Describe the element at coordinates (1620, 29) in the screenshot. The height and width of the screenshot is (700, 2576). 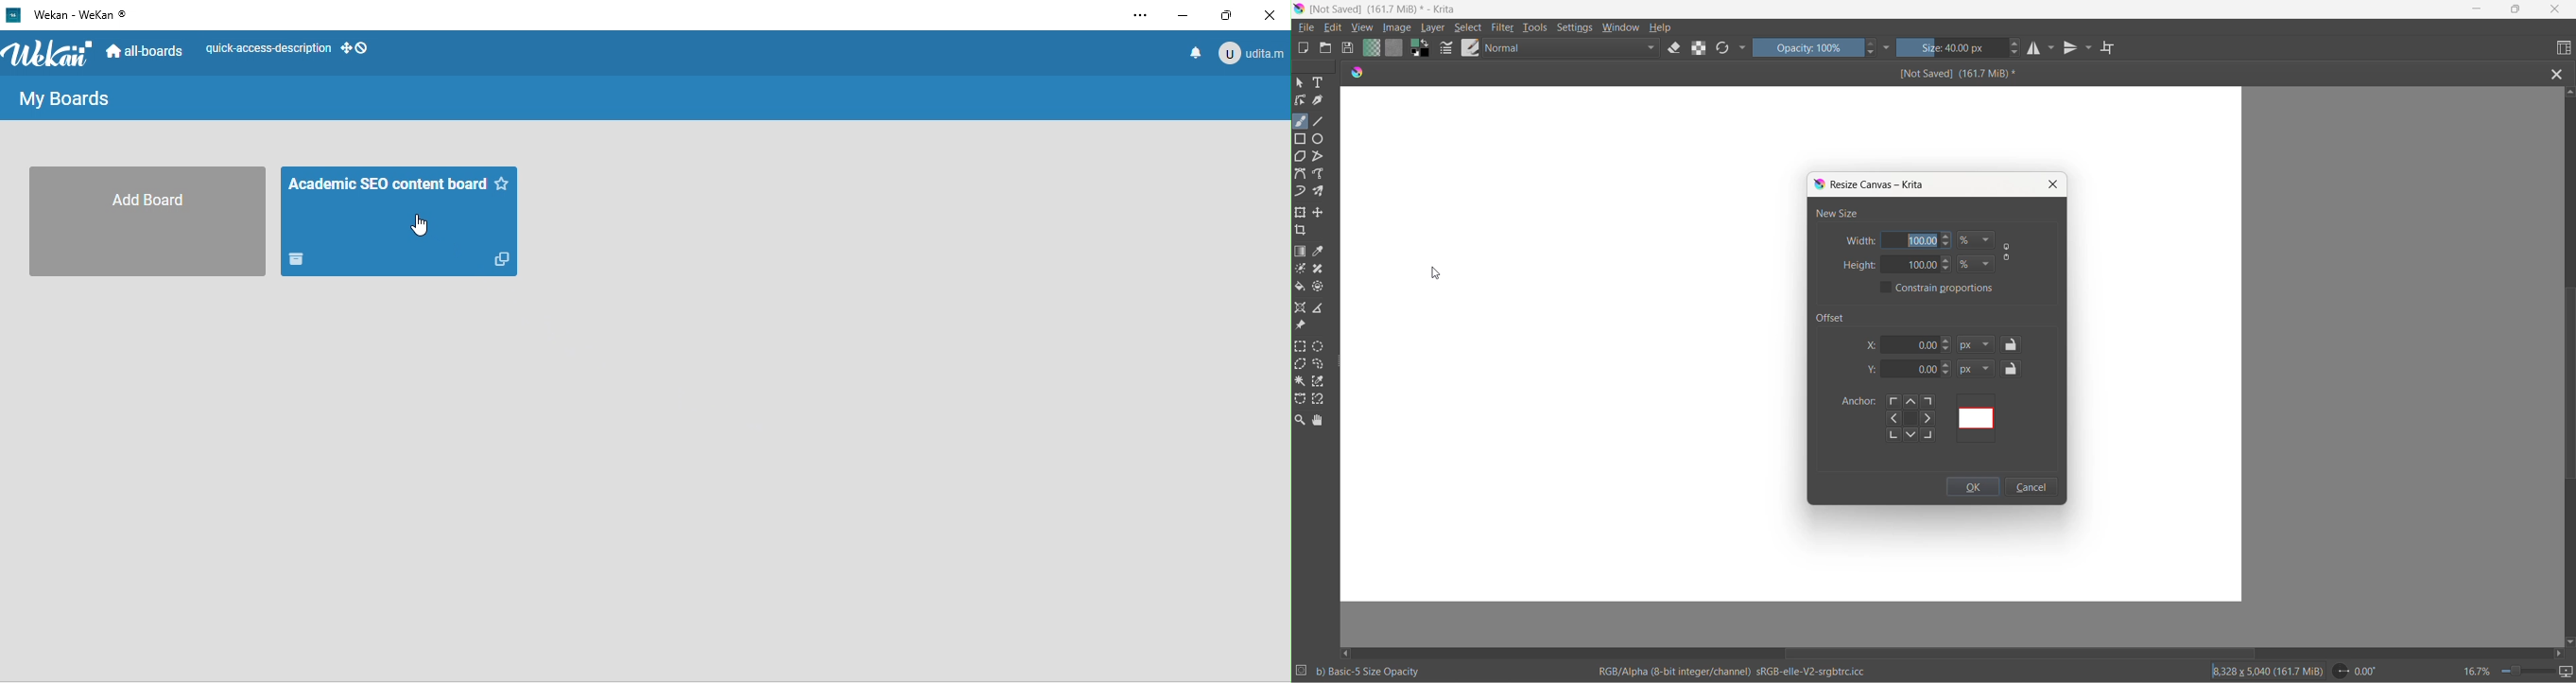
I see `window` at that location.